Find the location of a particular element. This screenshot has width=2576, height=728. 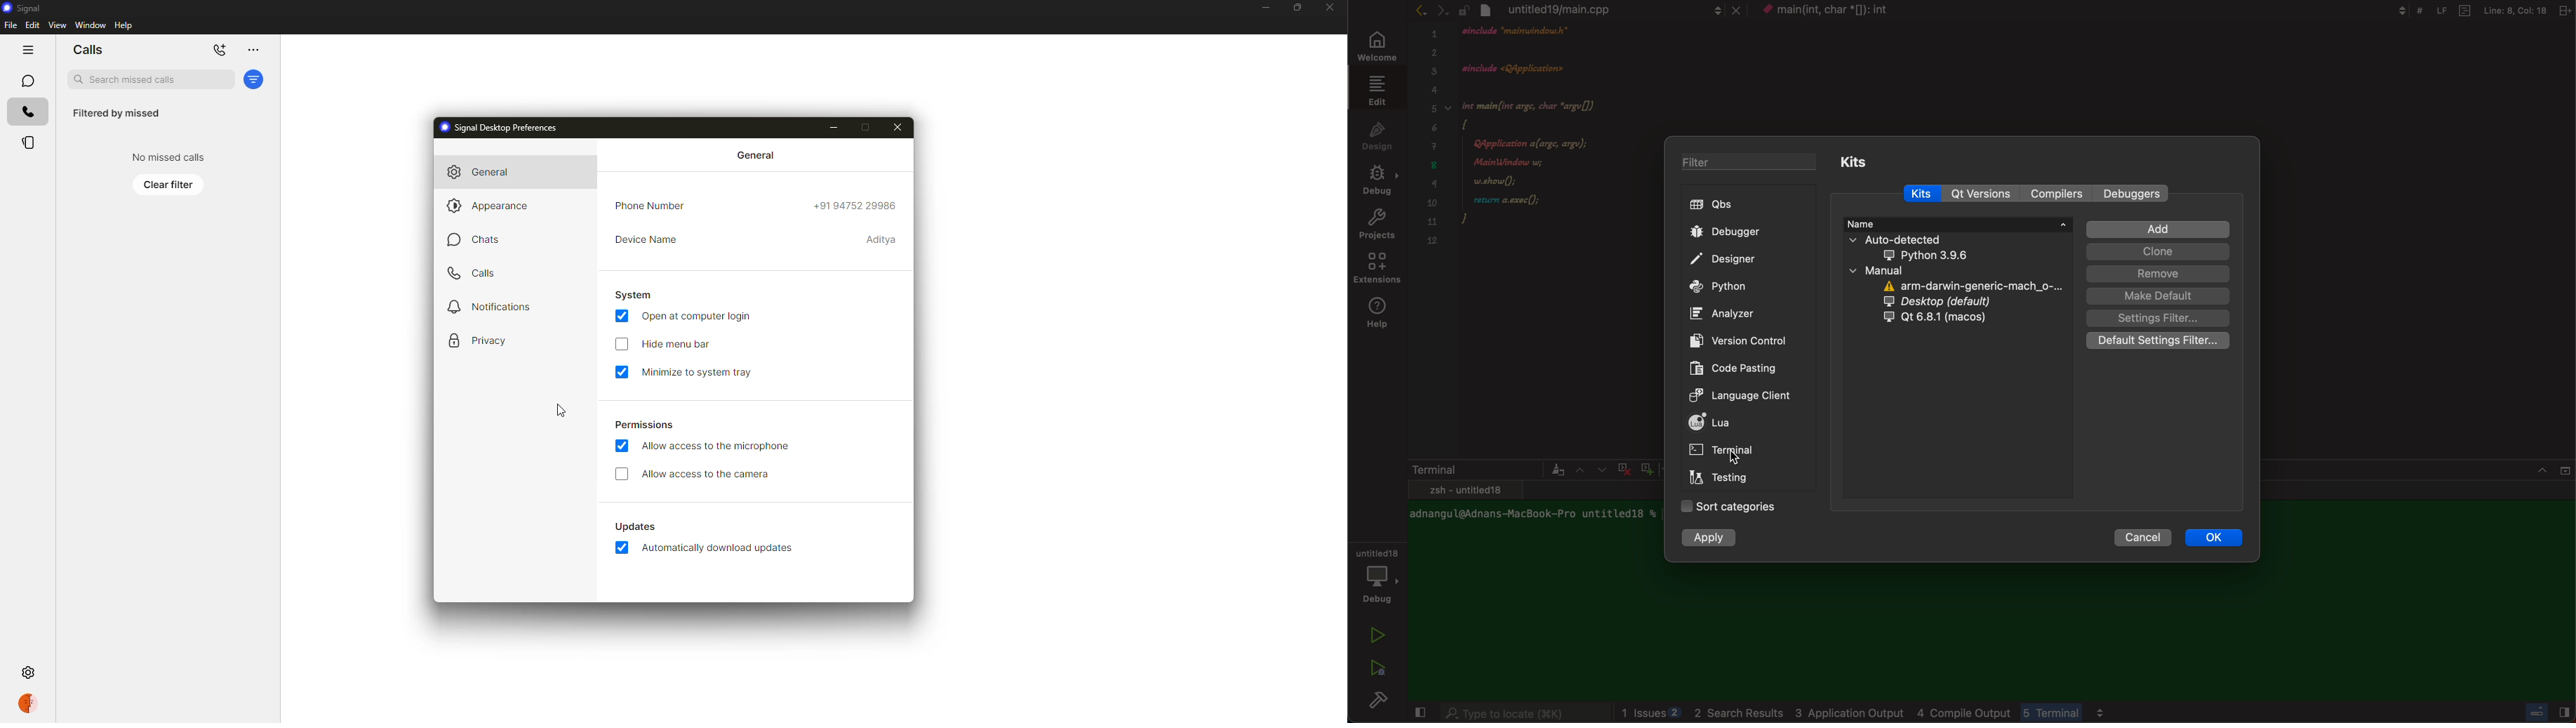

remove is located at coordinates (2158, 274).